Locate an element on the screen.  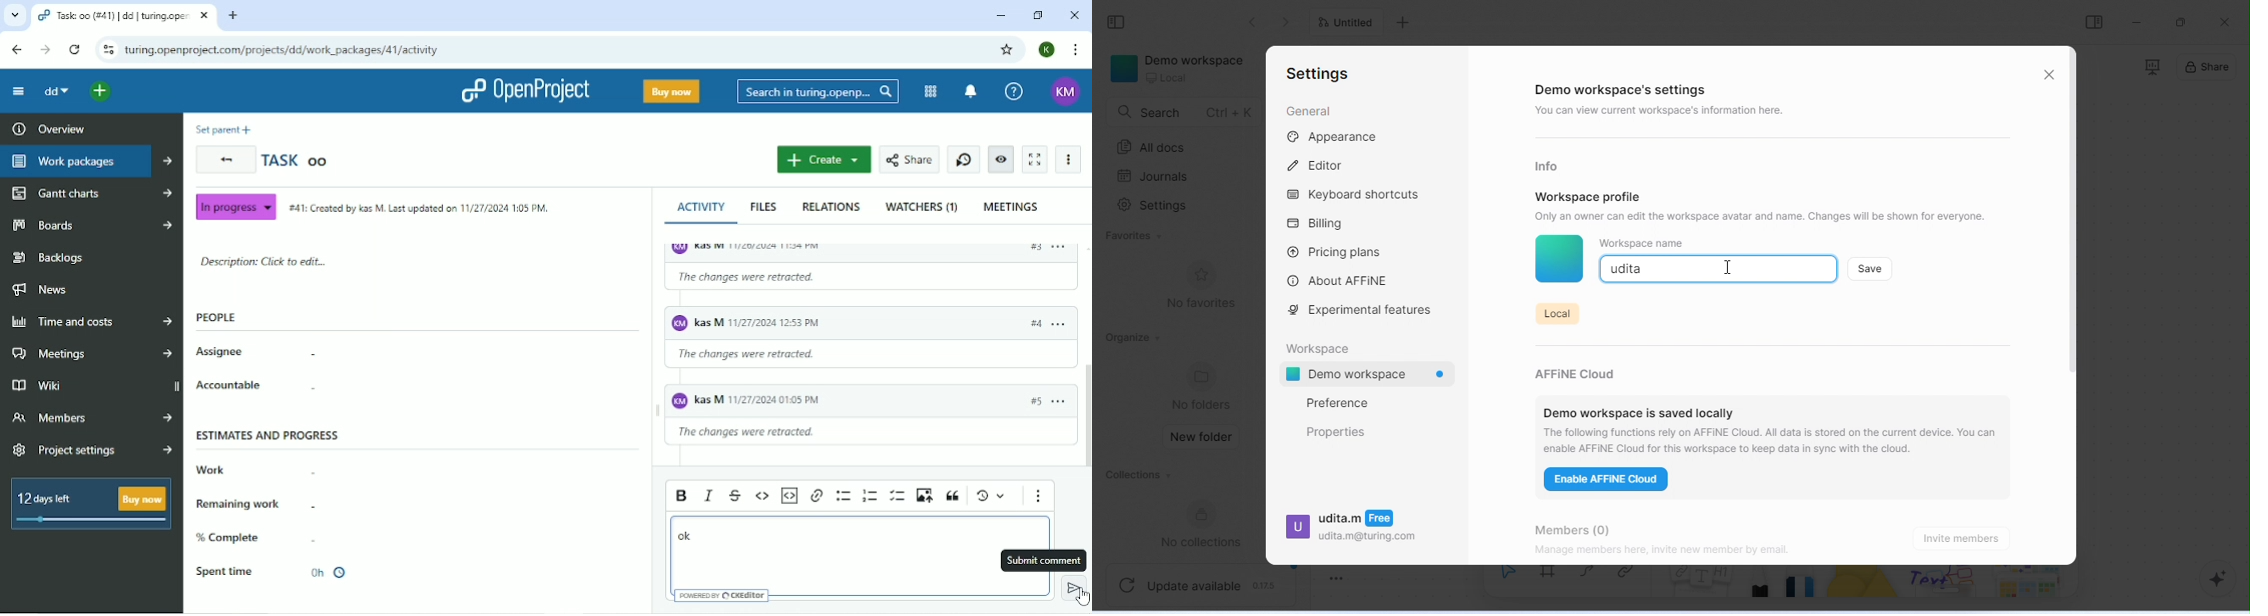
Strikethrough is located at coordinates (734, 497).